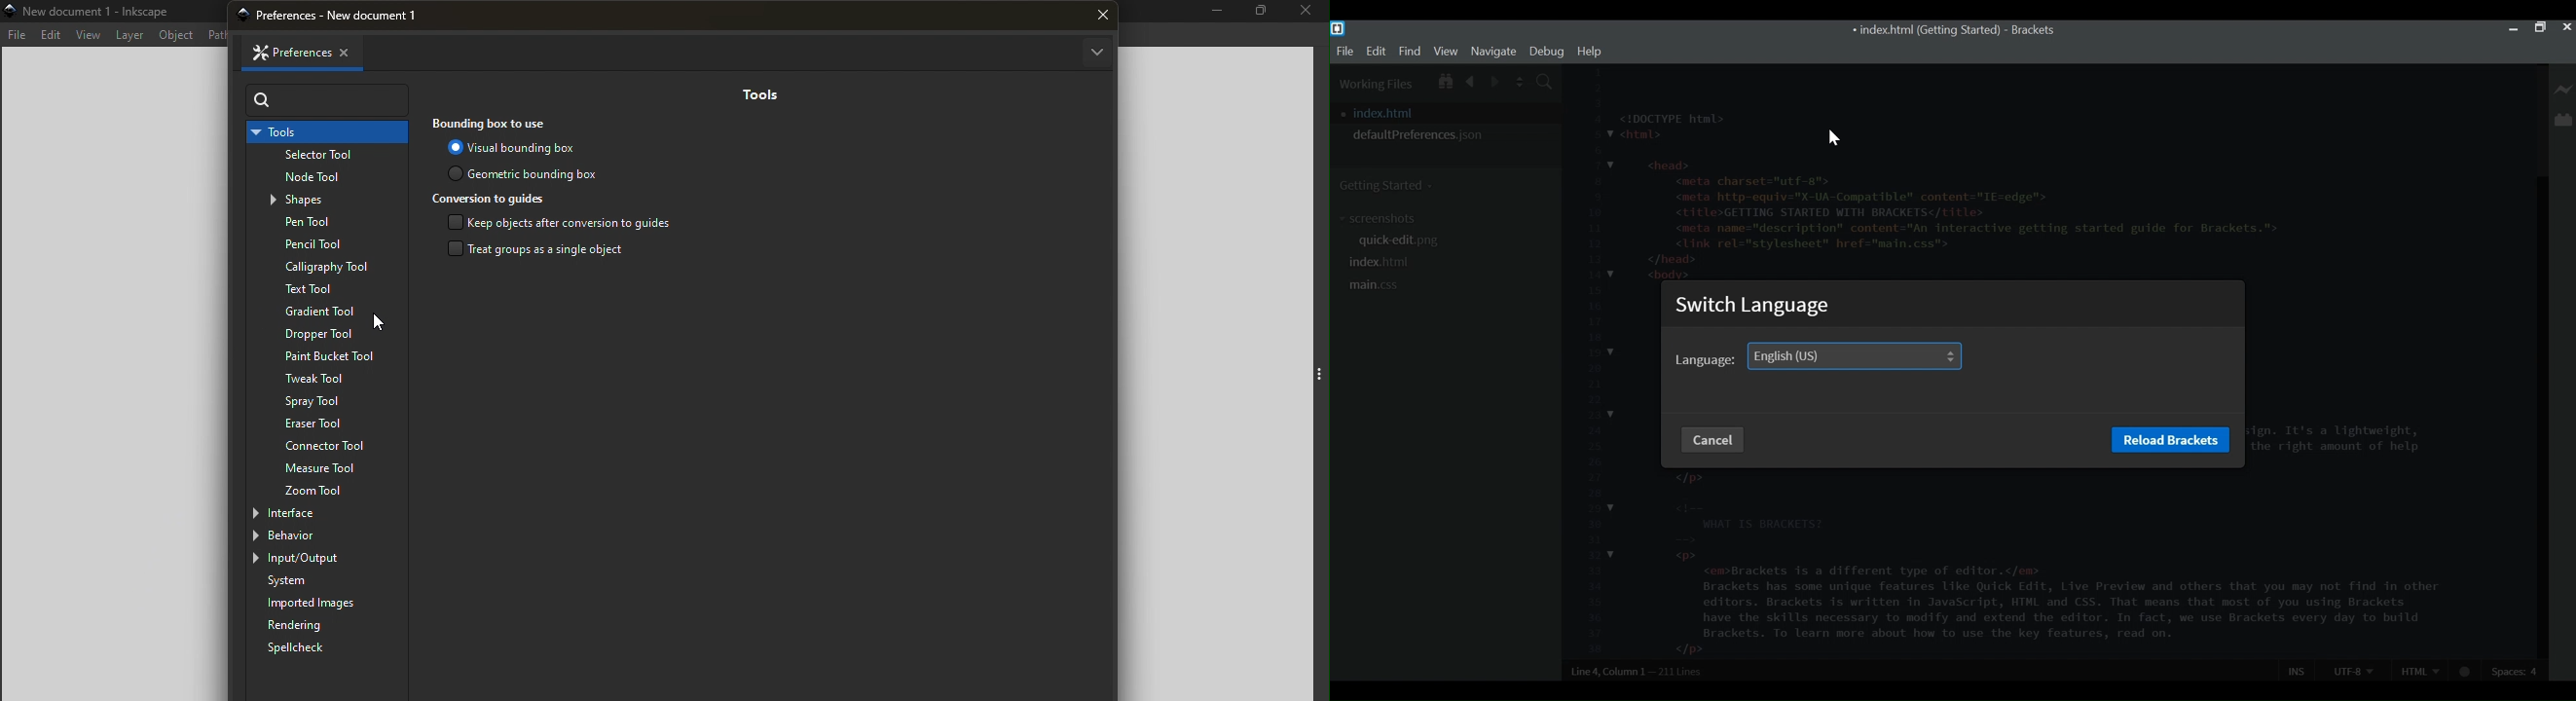  What do you see at coordinates (1710, 440) in the screenshot?
I see `Cancel` at bounding box center [1710, 440].